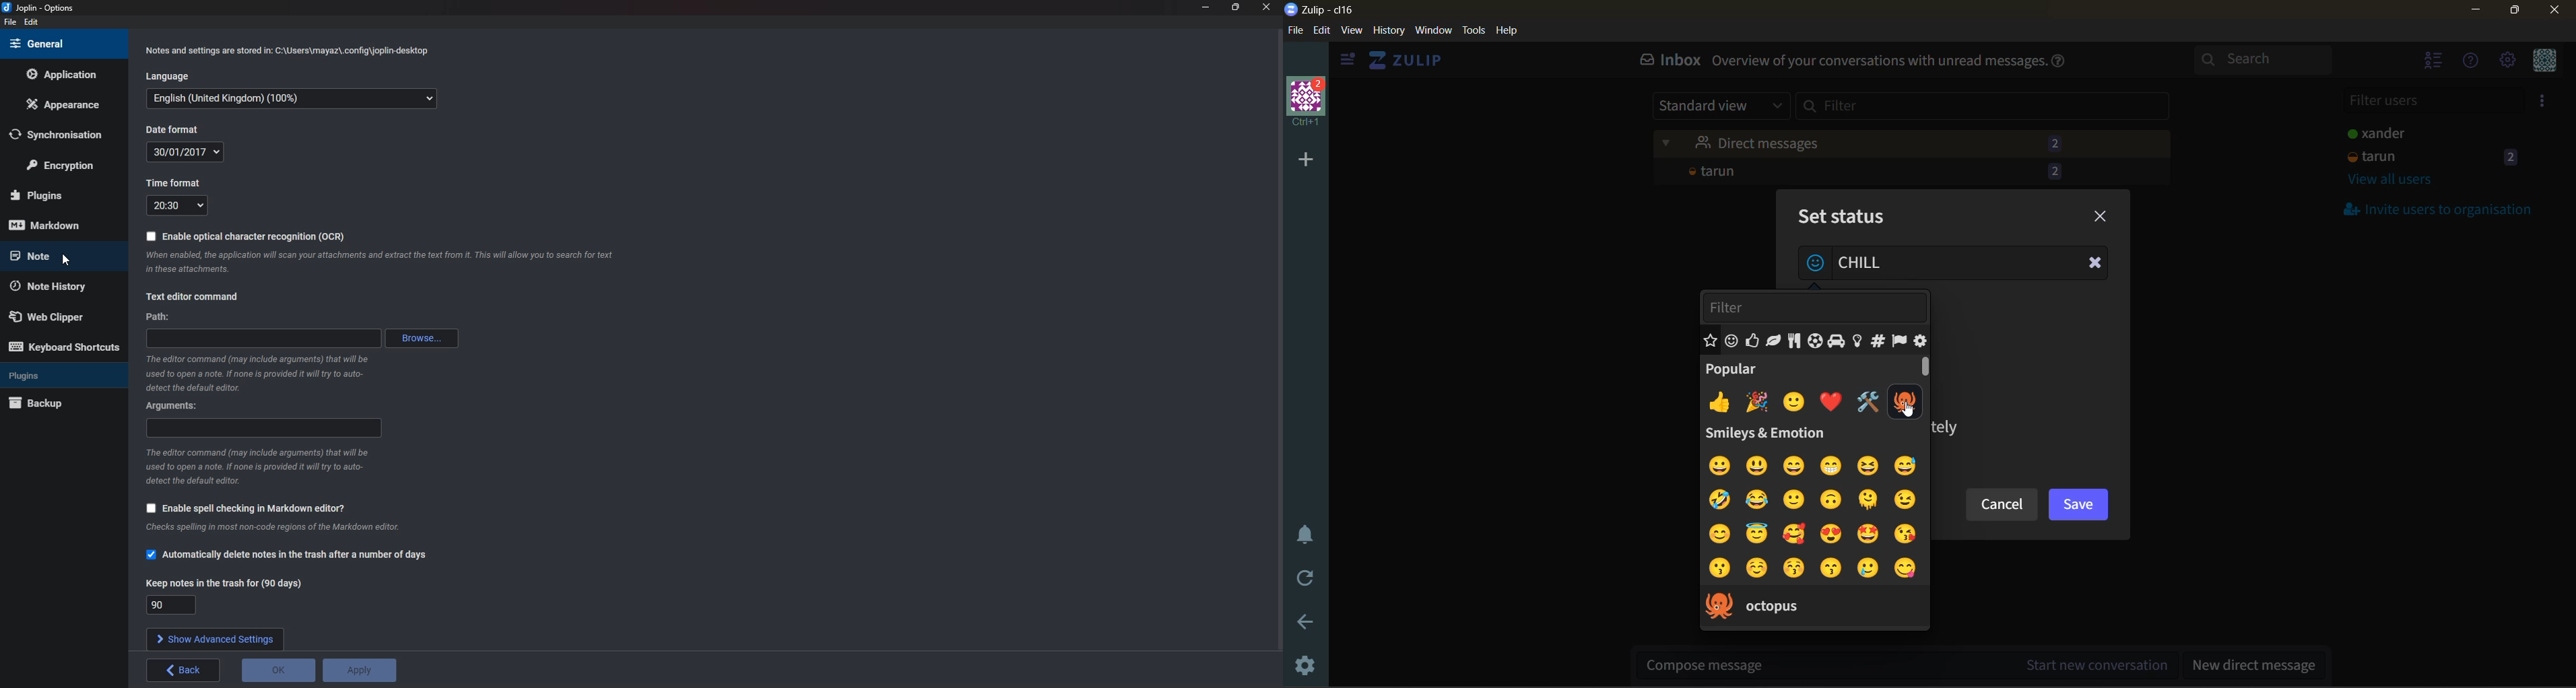  Describe the element at coordinates (289, 526) in the screenshot. I see `info` at that location.